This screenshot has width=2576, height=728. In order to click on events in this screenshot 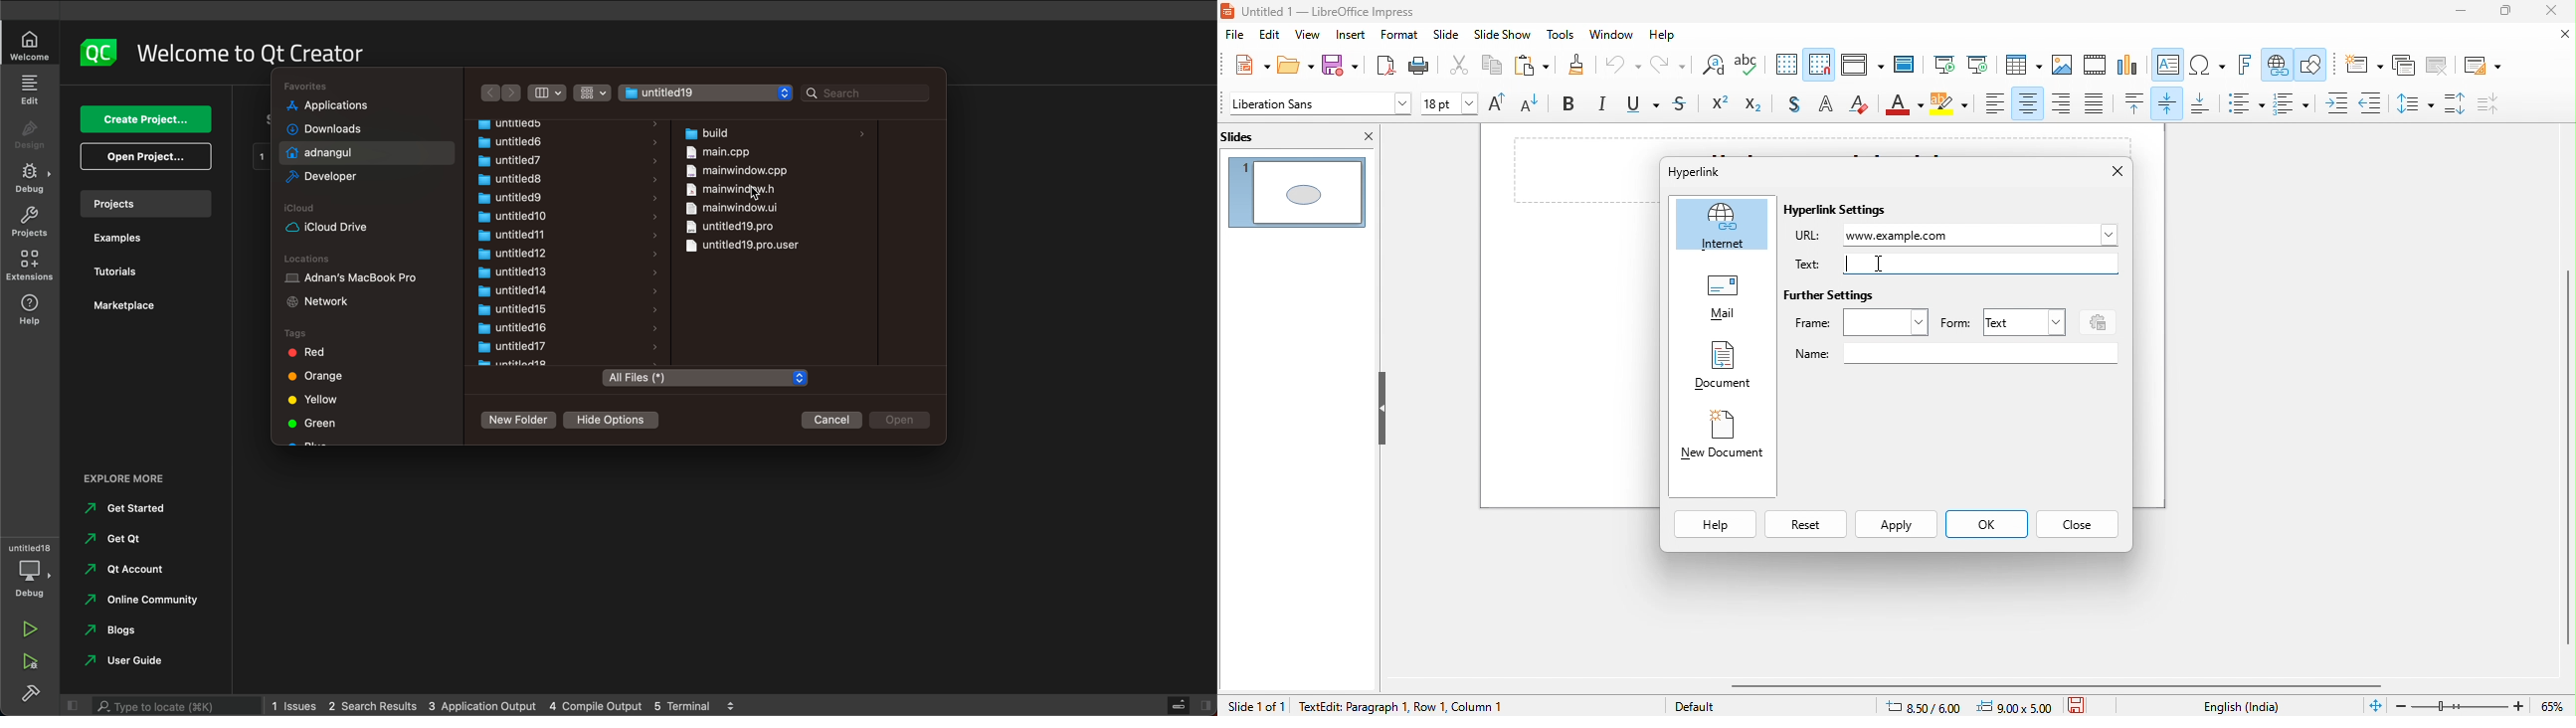, I will do `click(2095, 320)`.